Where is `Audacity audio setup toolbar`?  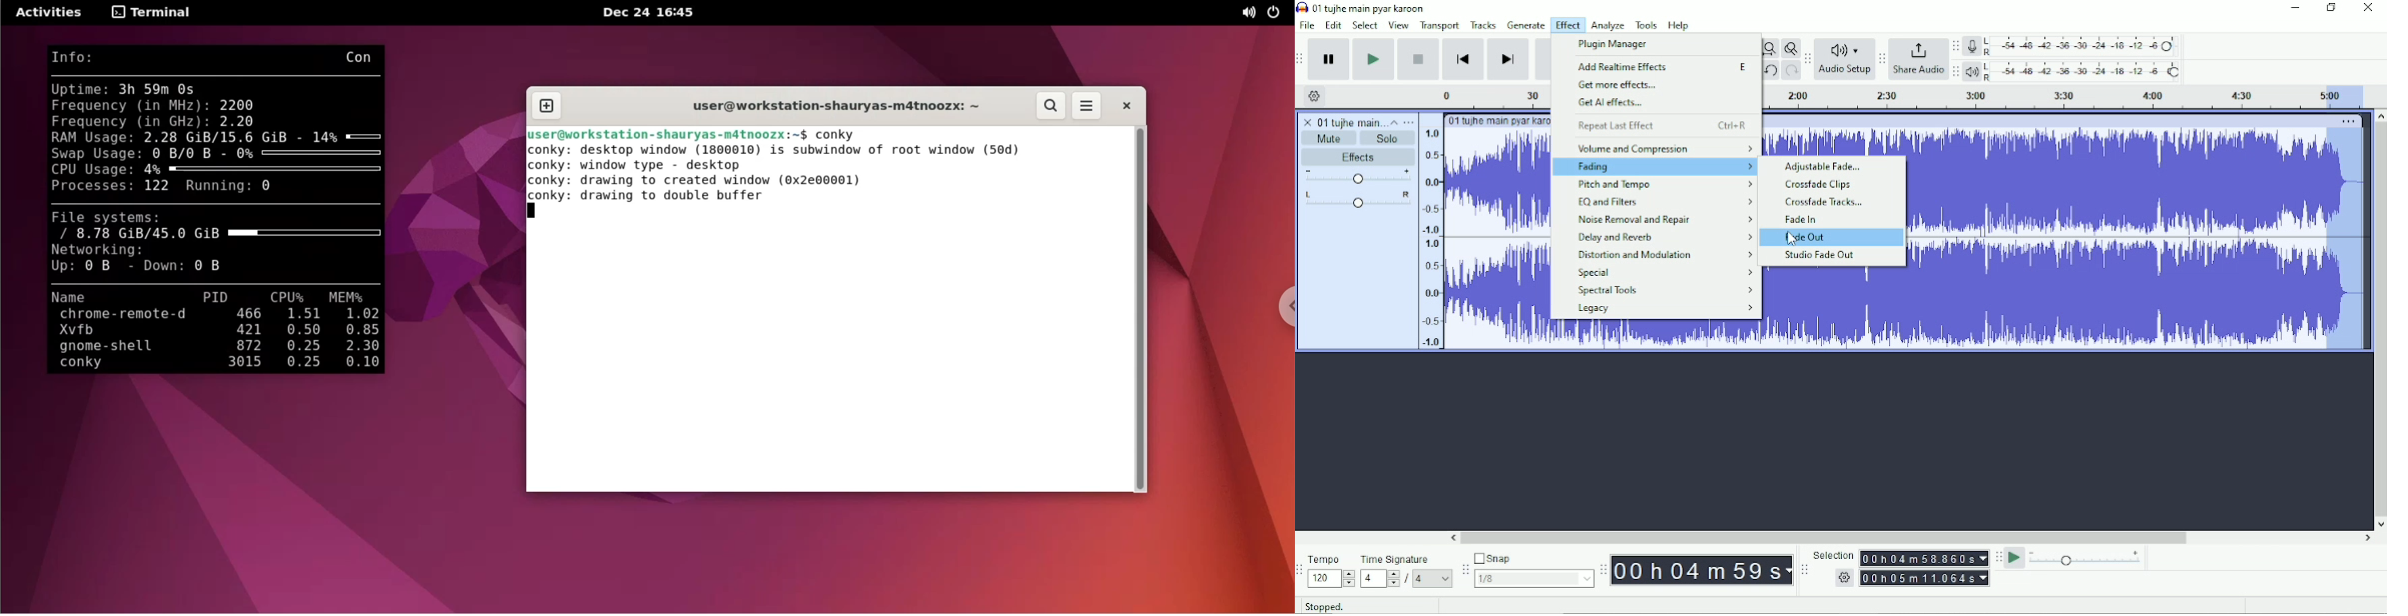 Audacity audio setup toolbar is located at coordinates (1807, 59).